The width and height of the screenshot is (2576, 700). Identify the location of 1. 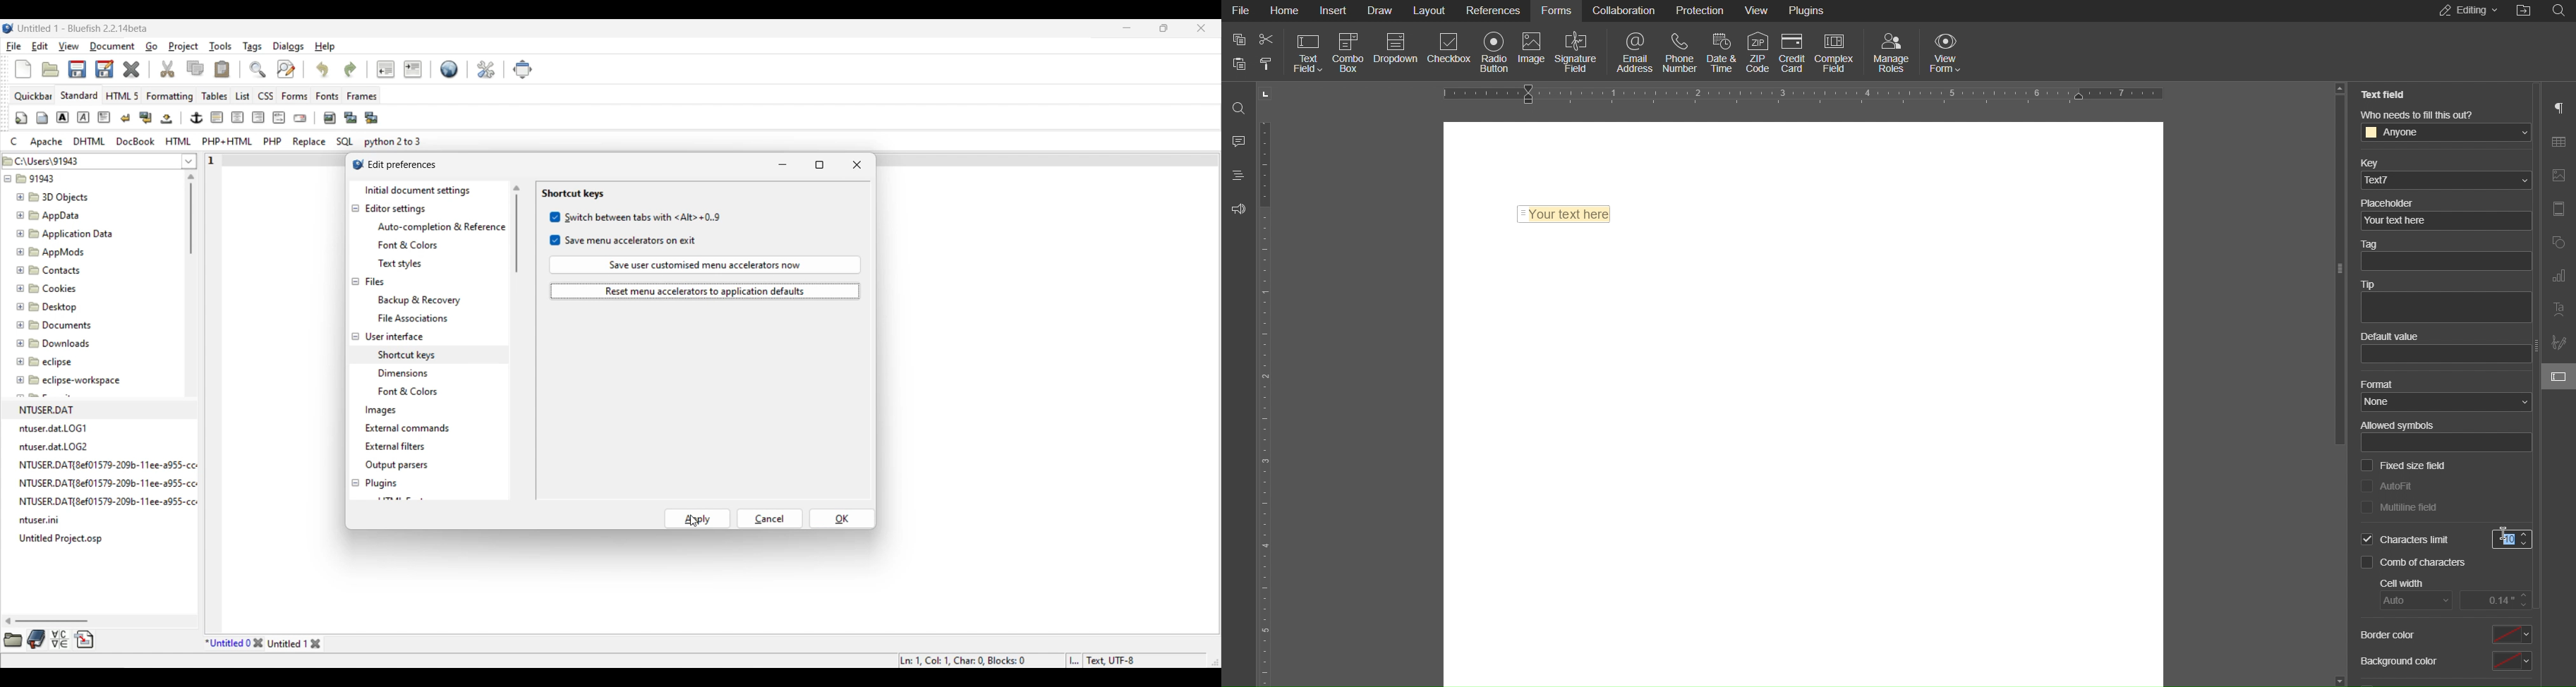
(213, 158).